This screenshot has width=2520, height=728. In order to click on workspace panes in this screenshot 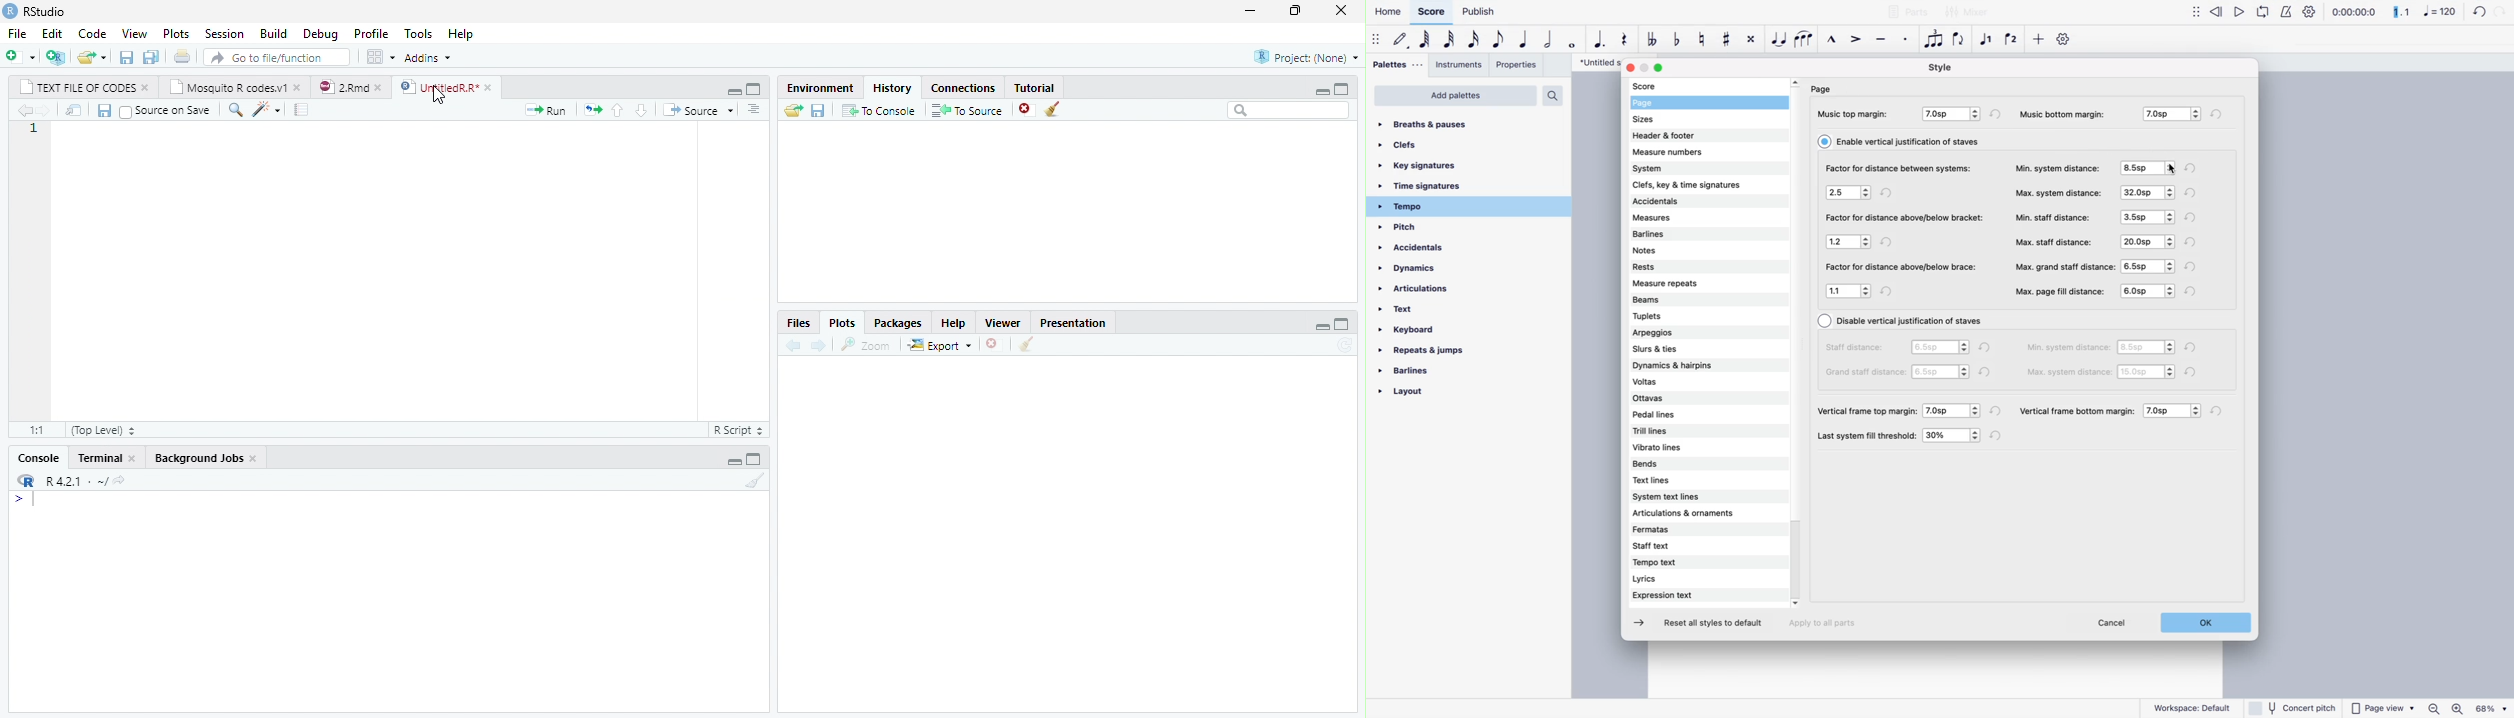, I will do `click(378, 58)`.